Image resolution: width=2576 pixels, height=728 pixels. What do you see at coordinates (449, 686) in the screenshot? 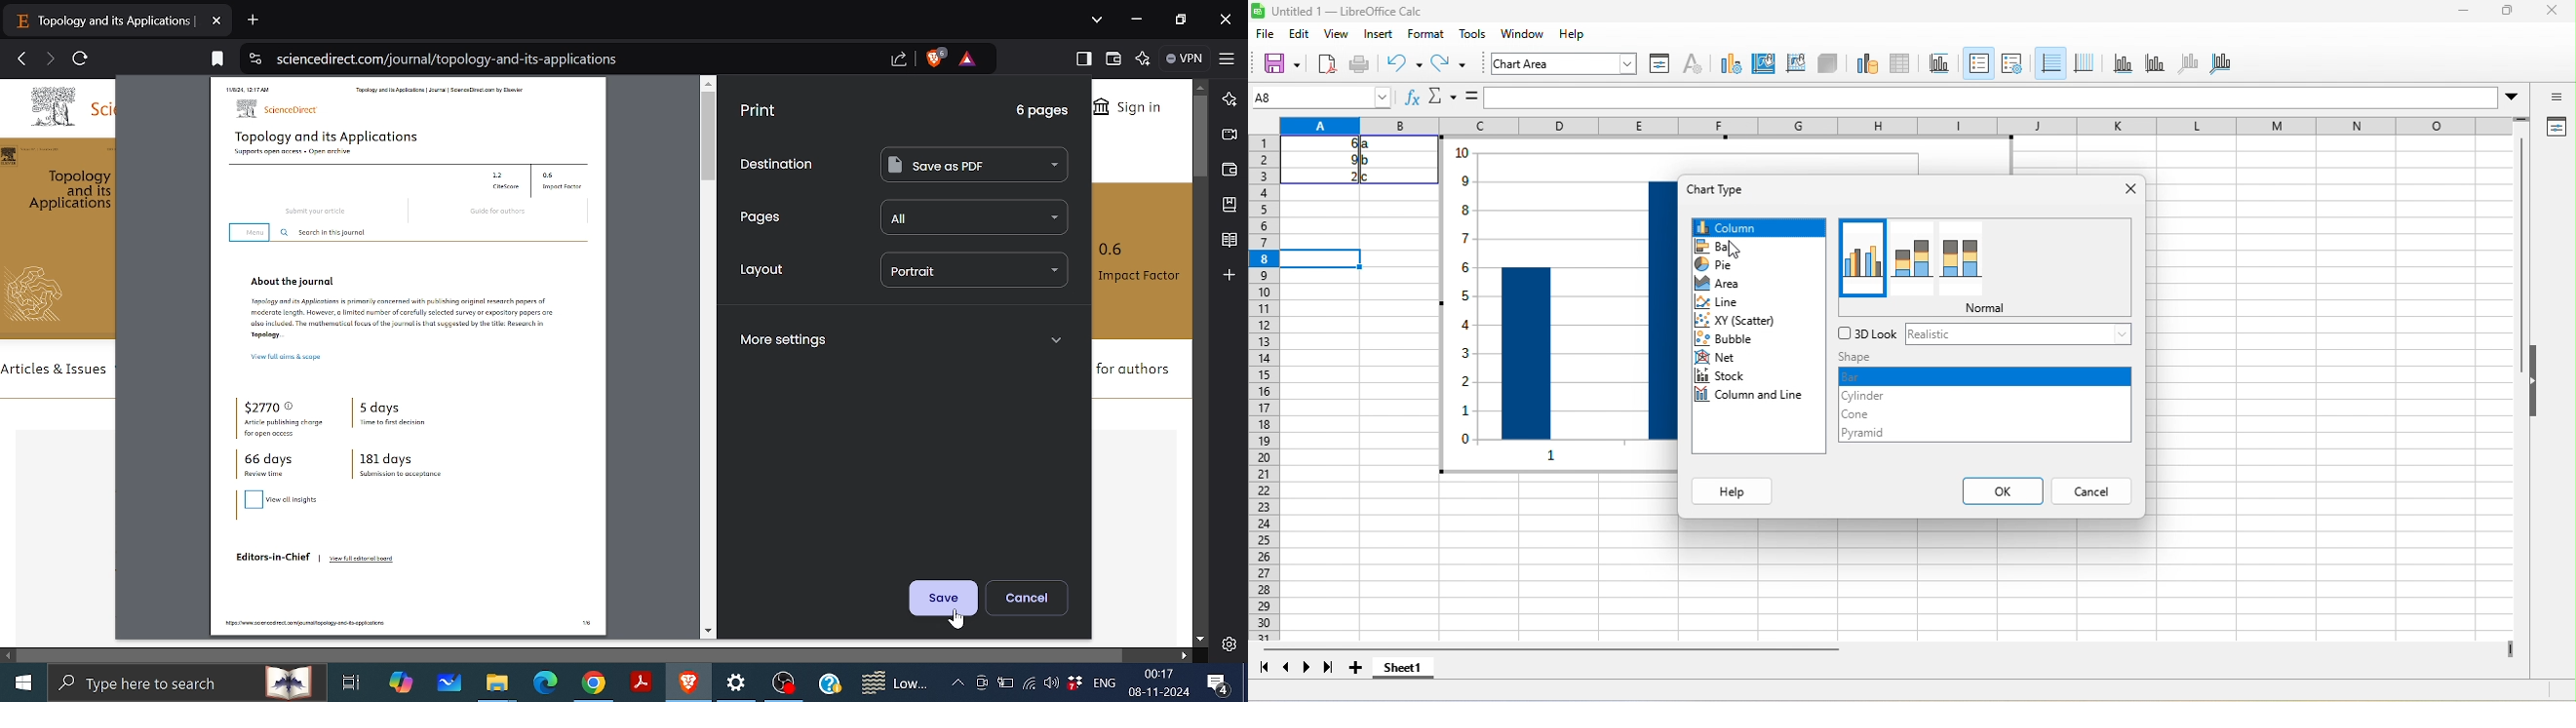
I see `White board` at bounding box center [449, 686].